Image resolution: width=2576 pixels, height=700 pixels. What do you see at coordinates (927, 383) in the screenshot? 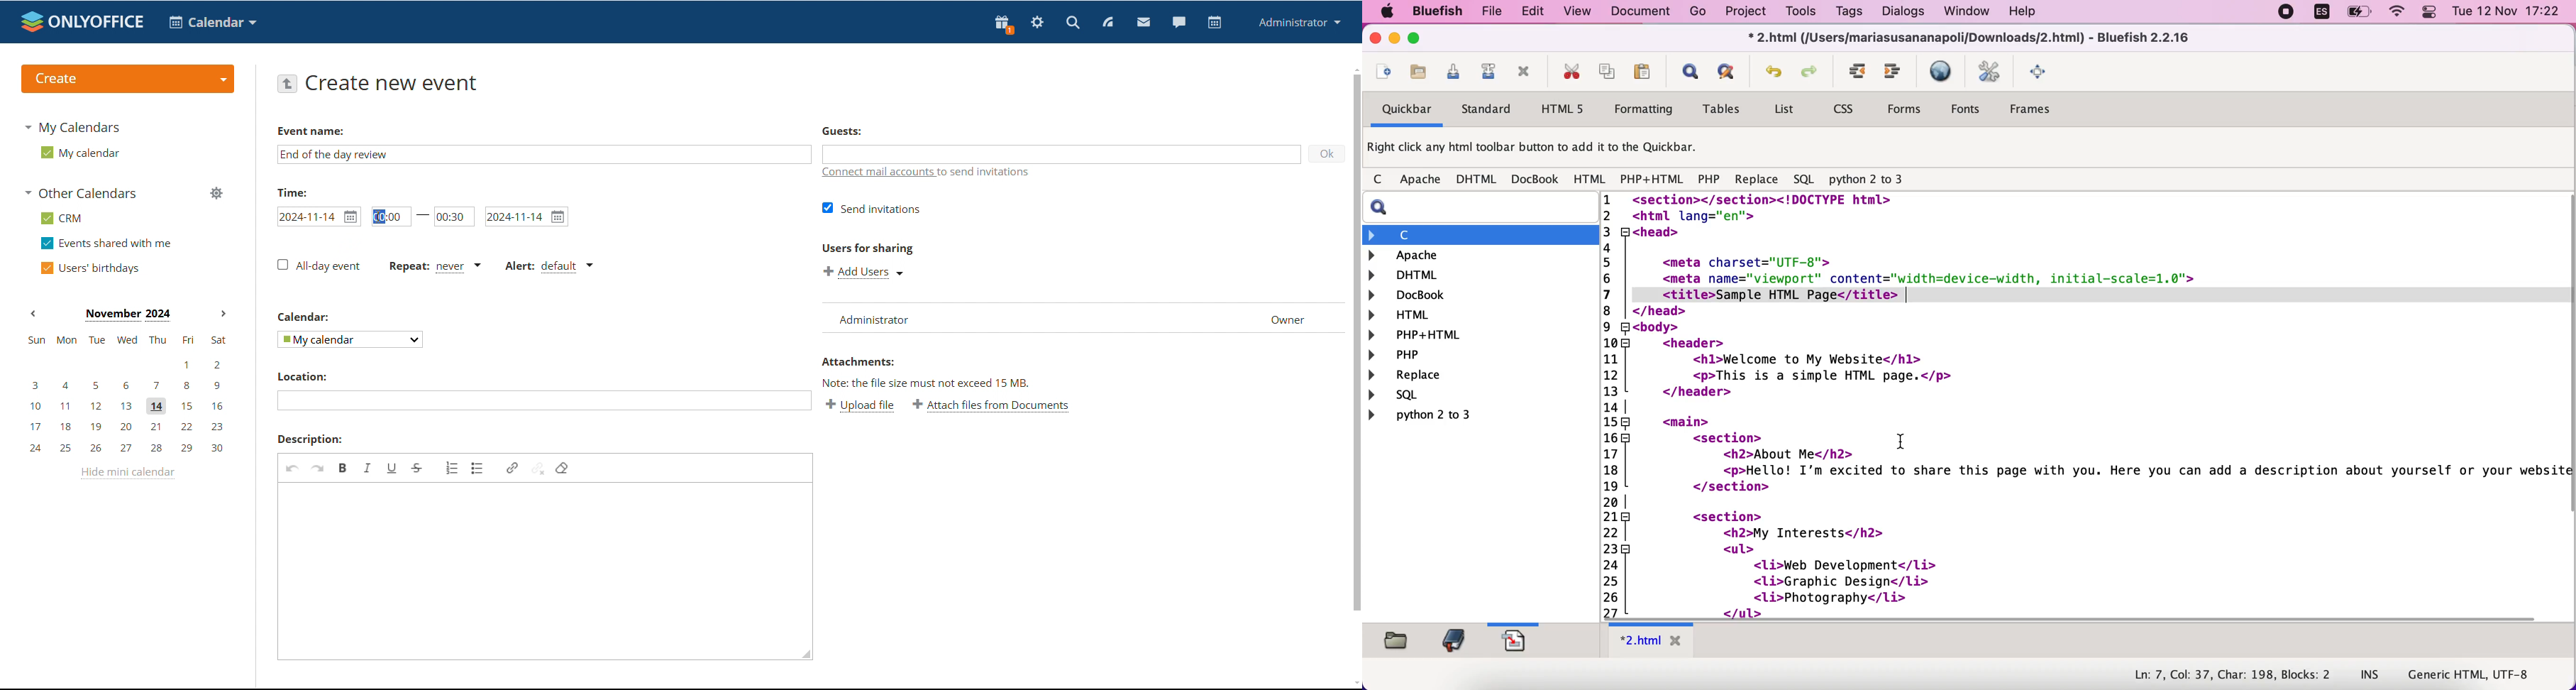
I see `Note: the file size must not exceed 15 mb` at bounding box center [927, 383].